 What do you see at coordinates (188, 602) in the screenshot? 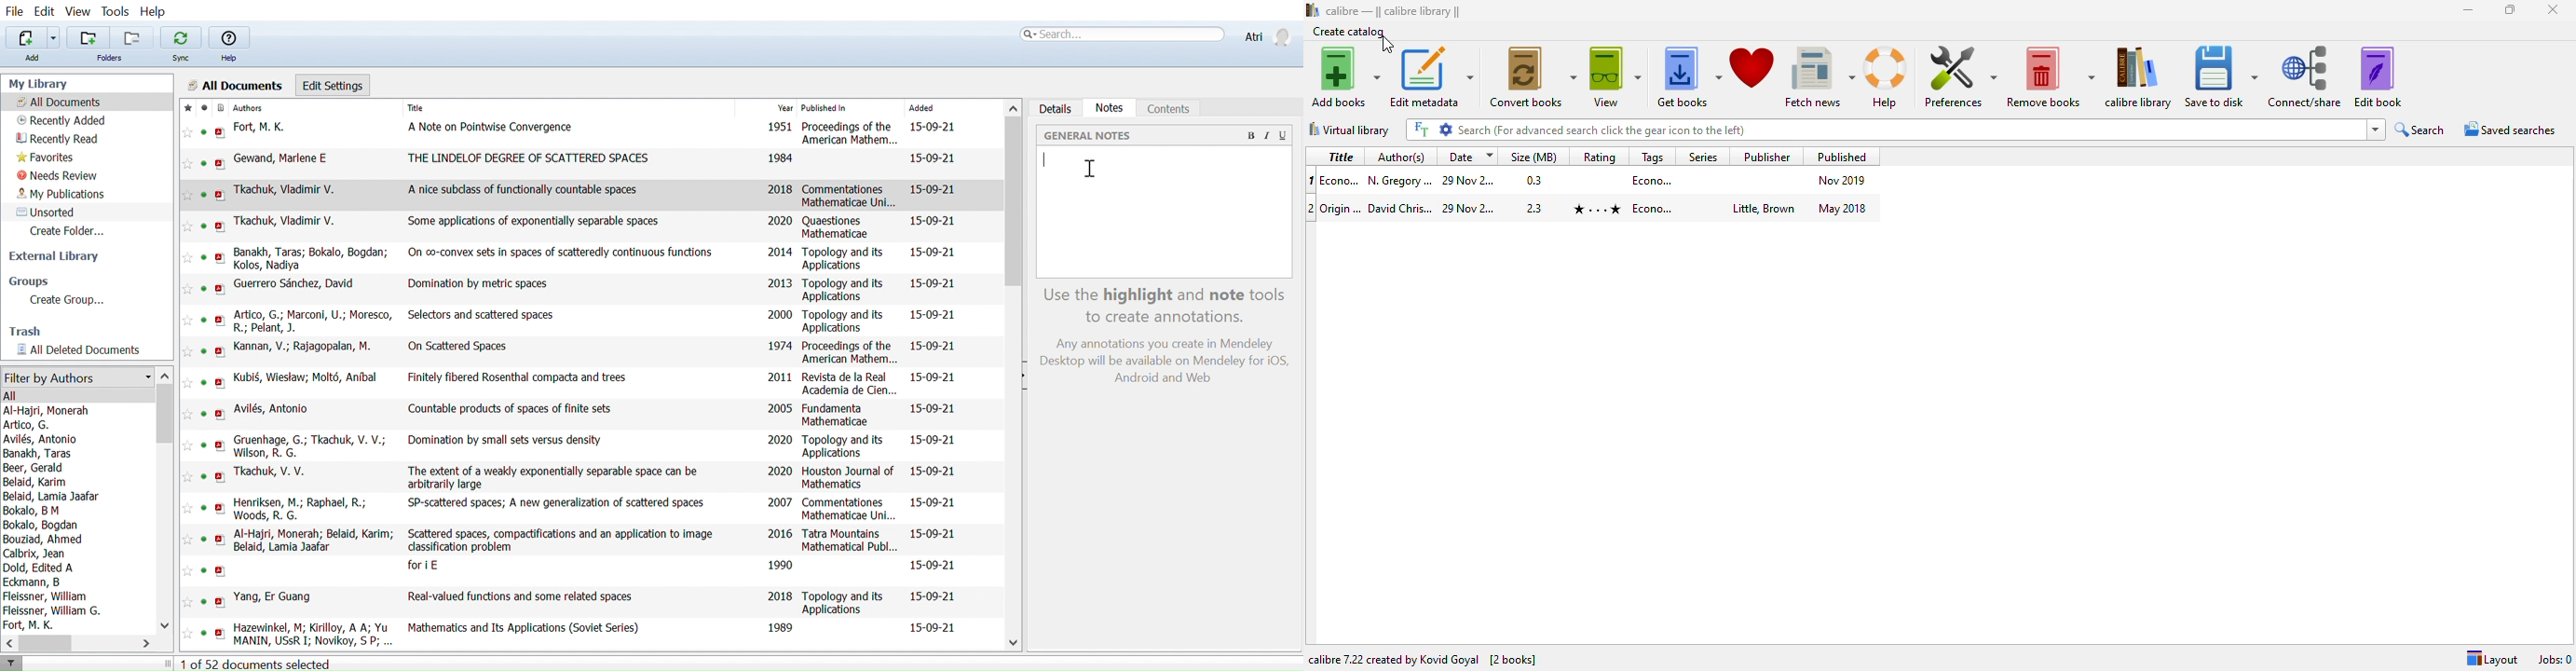
I see `Add this reference to favorites` at bounding box center [188, 602].